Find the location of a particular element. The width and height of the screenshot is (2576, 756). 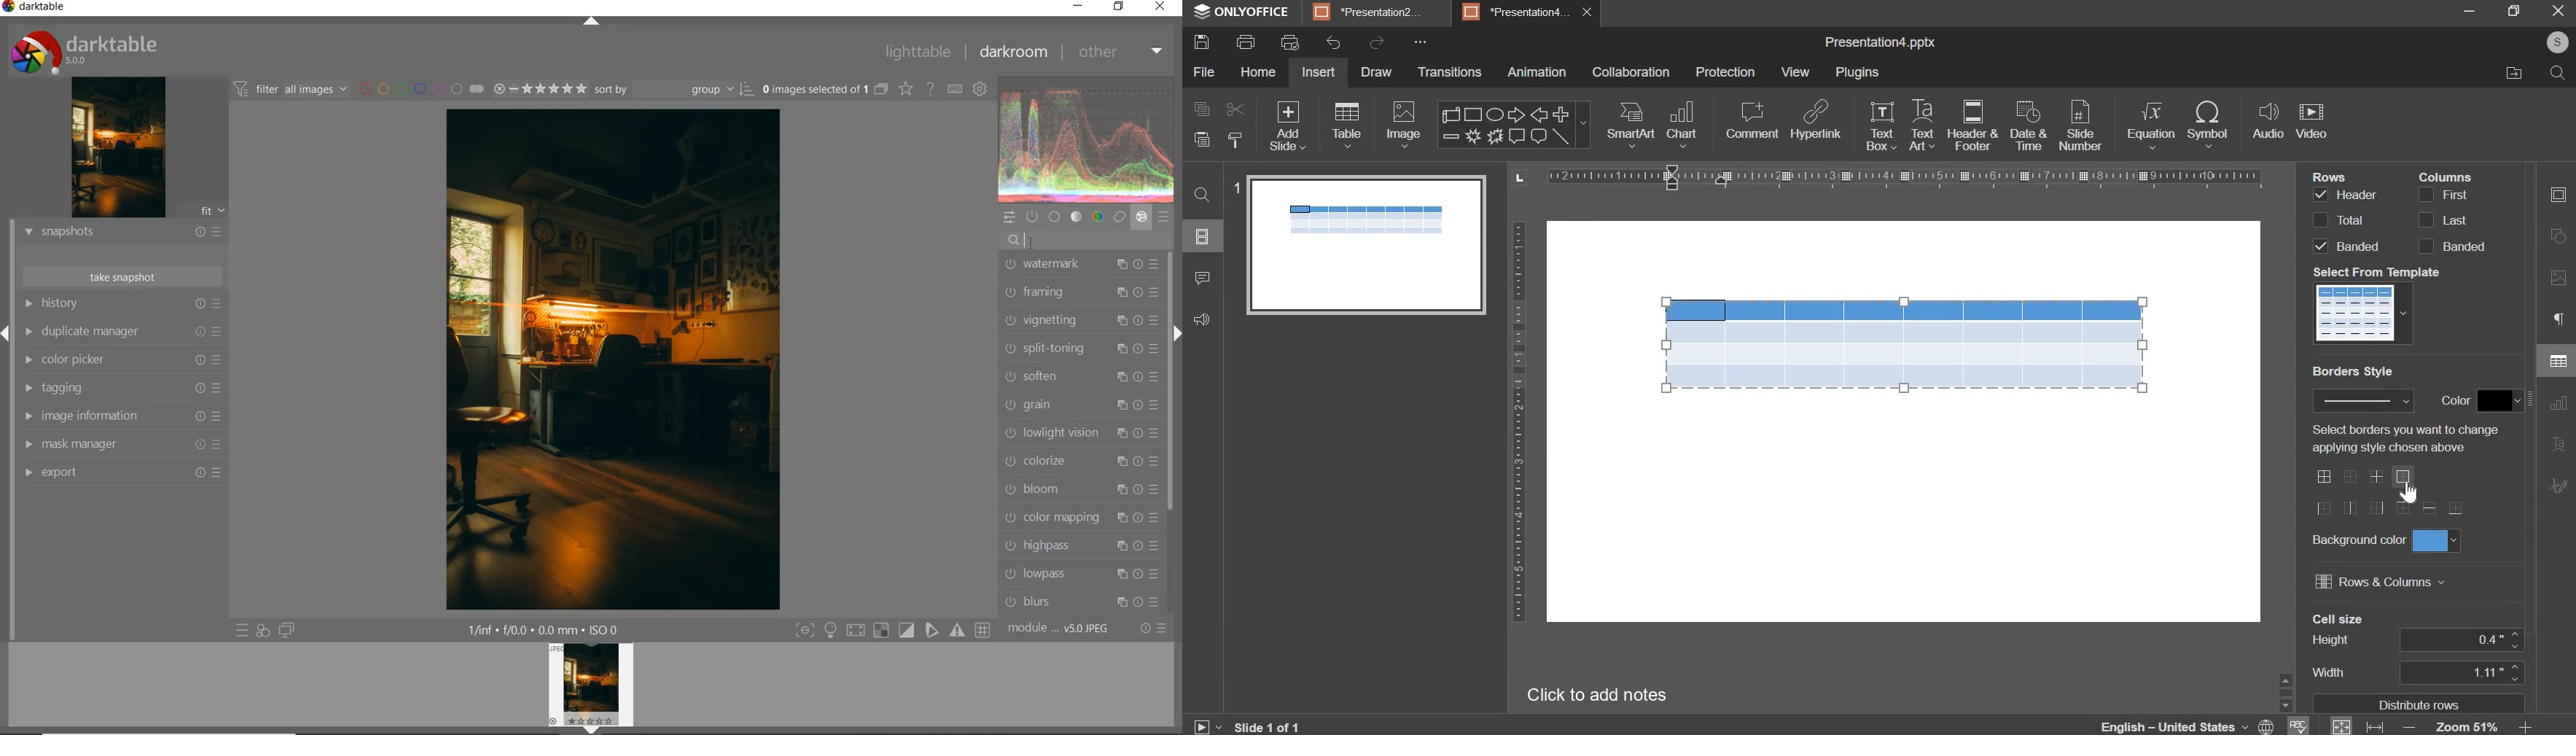

slider is located at coordinates (2287, 691).